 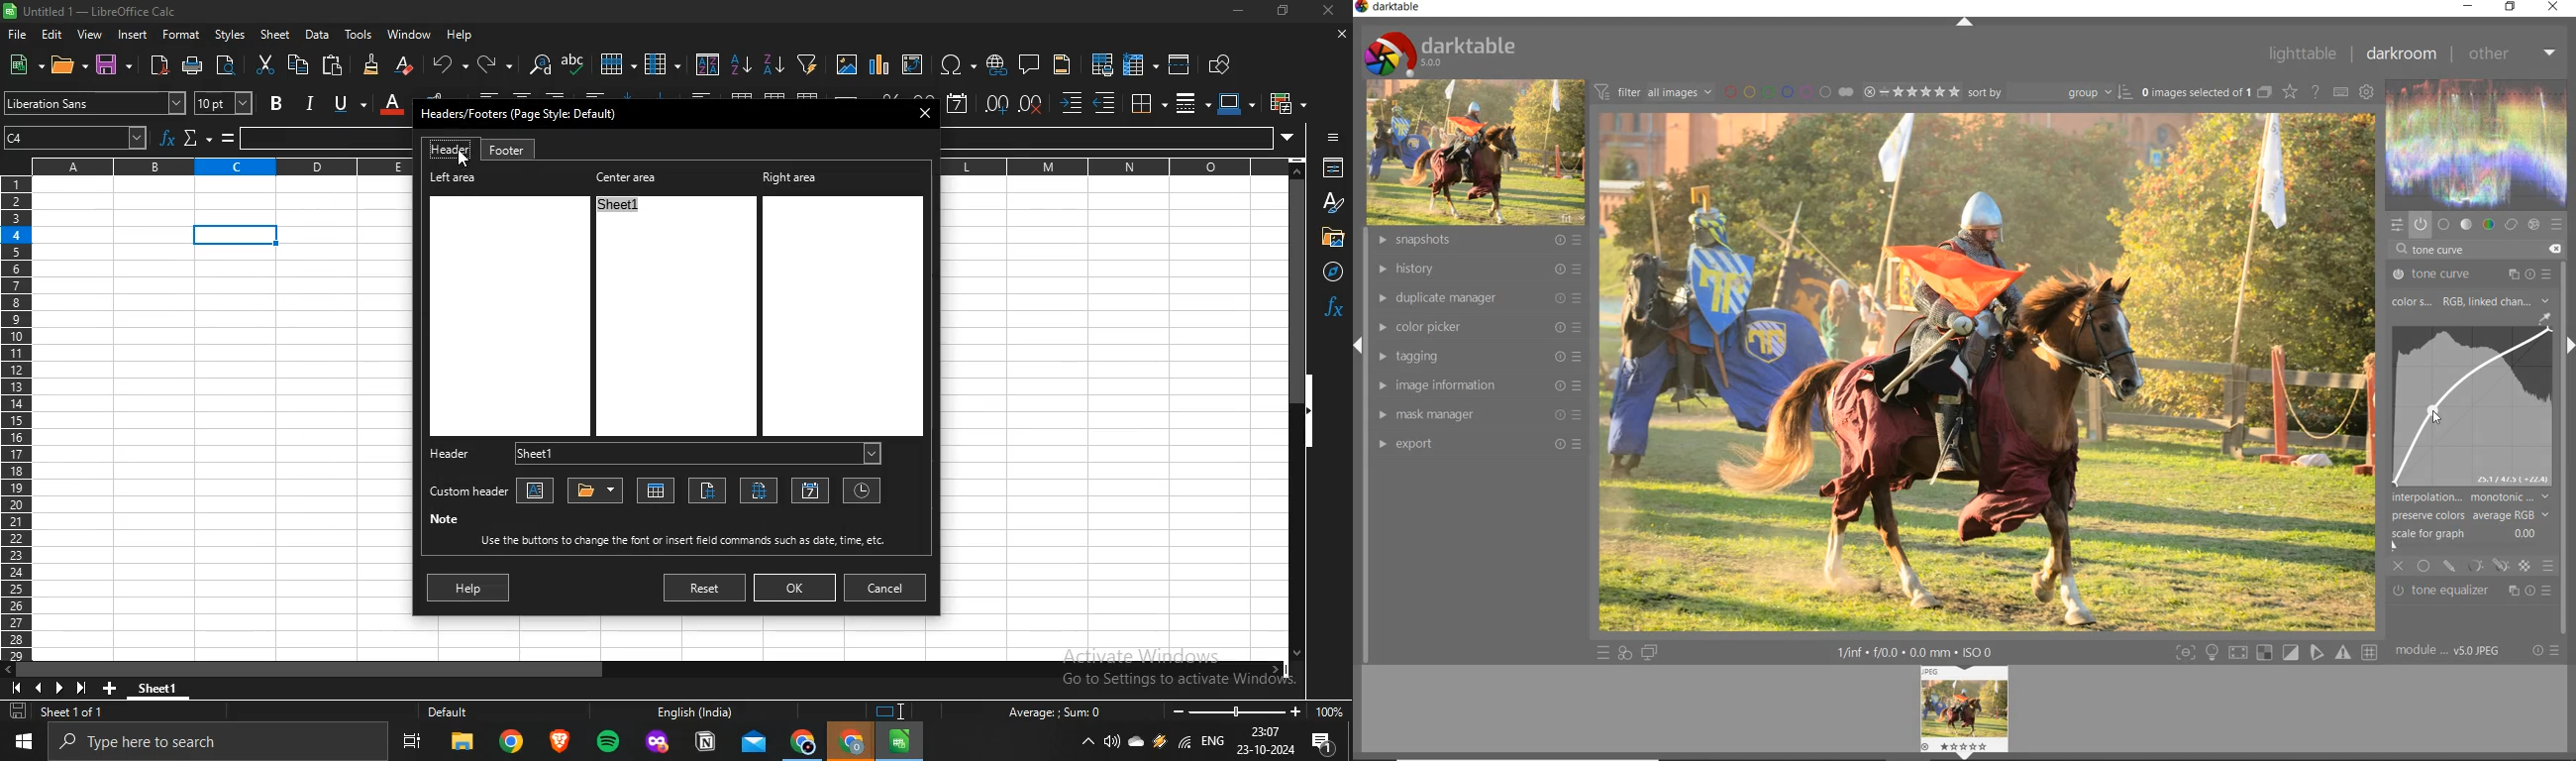 I want to click on row, so click(x=615, y=63).